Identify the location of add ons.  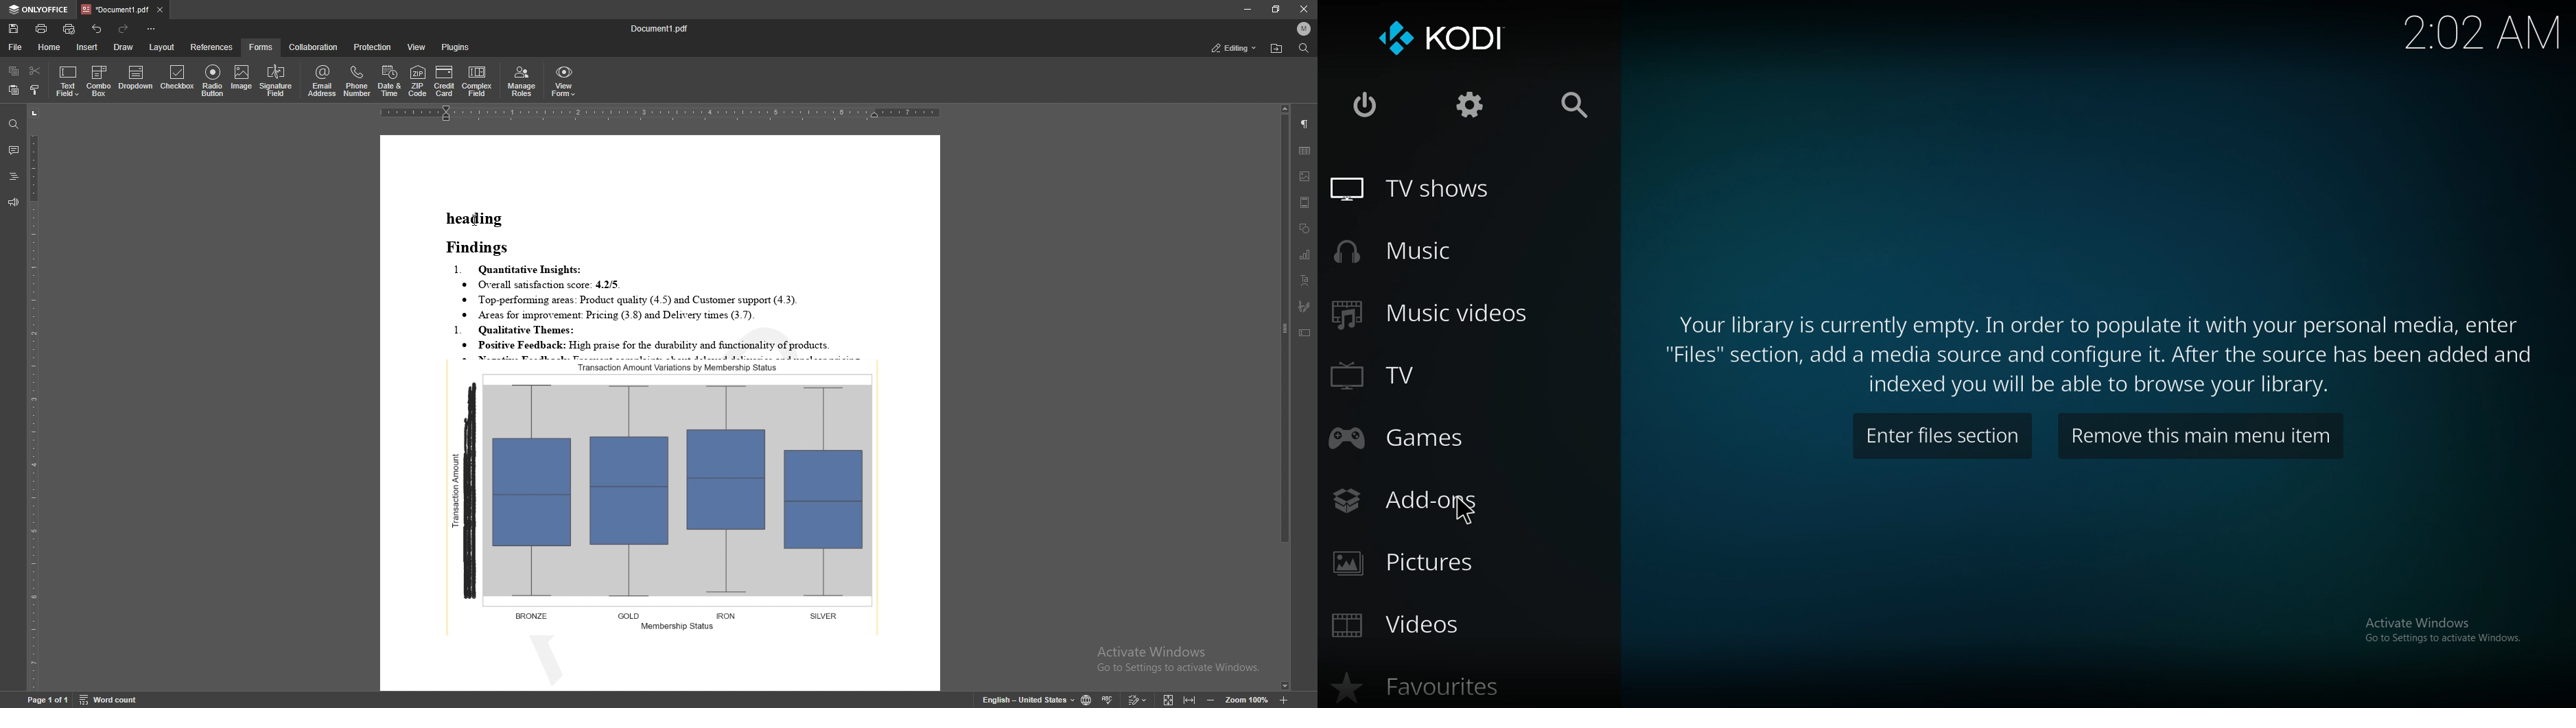
(1387, 502).